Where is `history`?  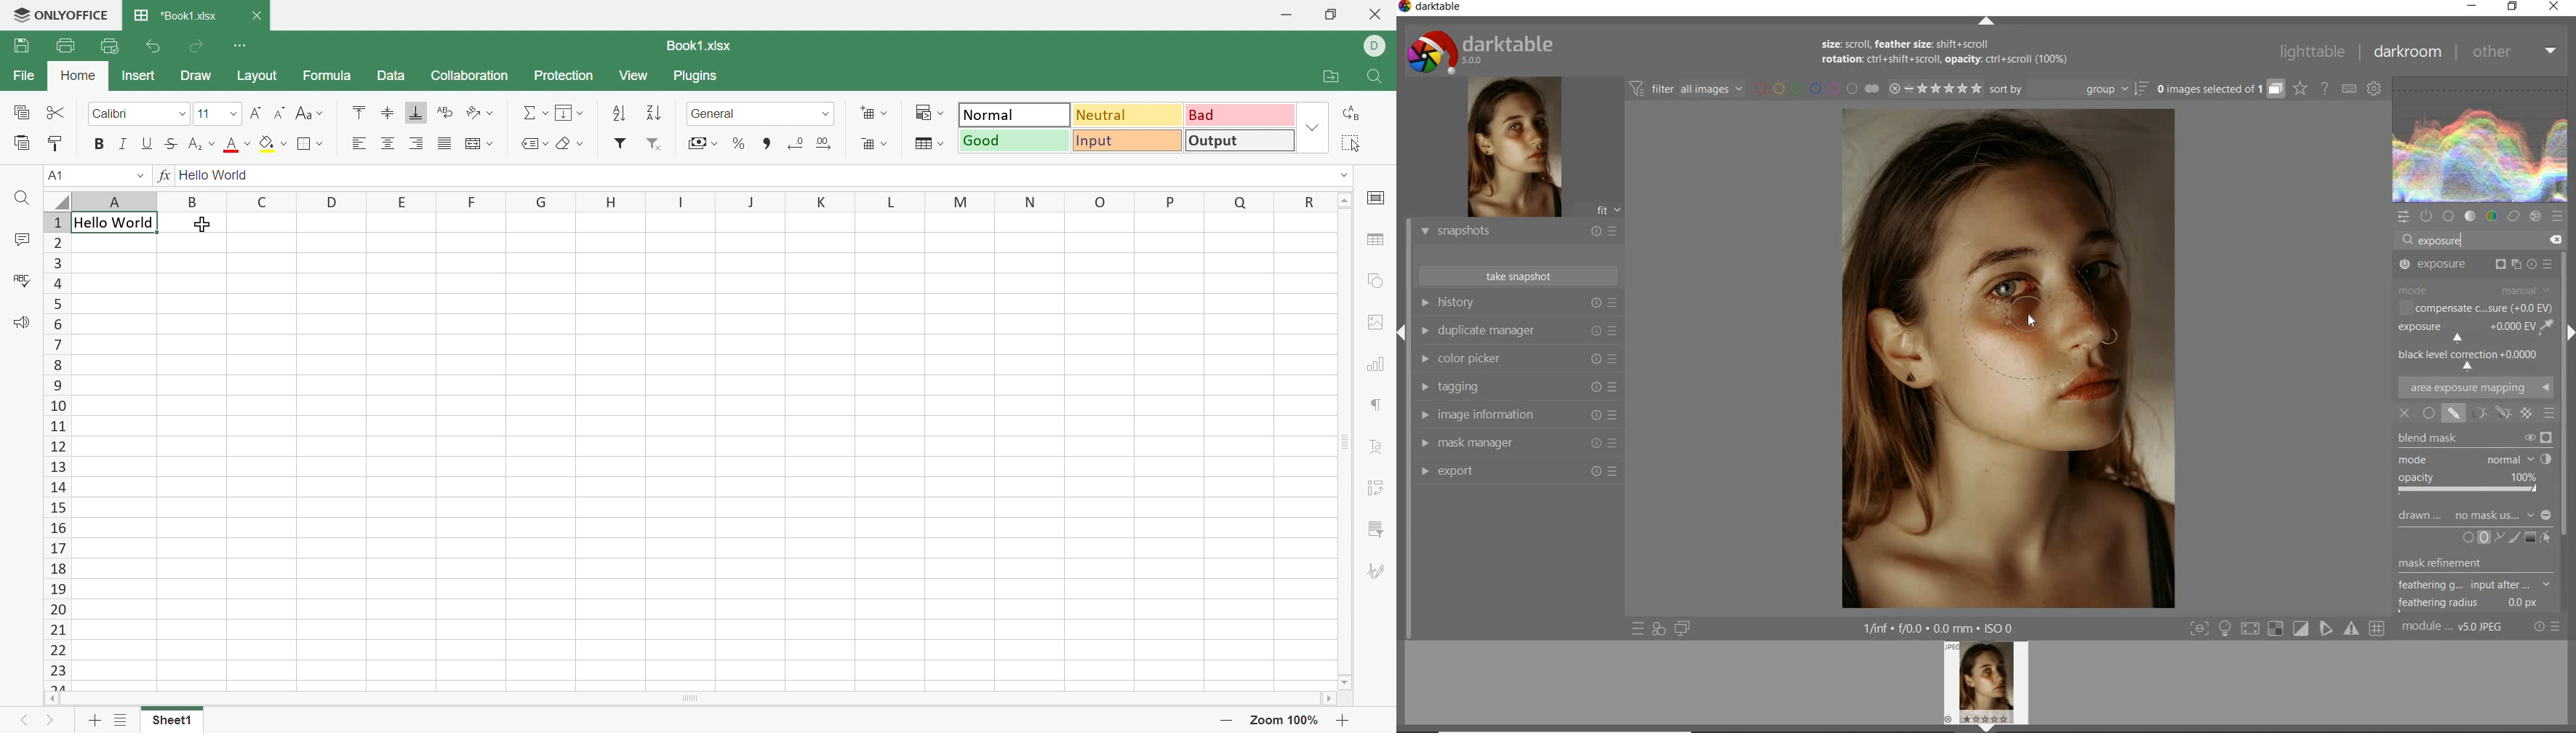 history is located at coordinates (1516, 304).